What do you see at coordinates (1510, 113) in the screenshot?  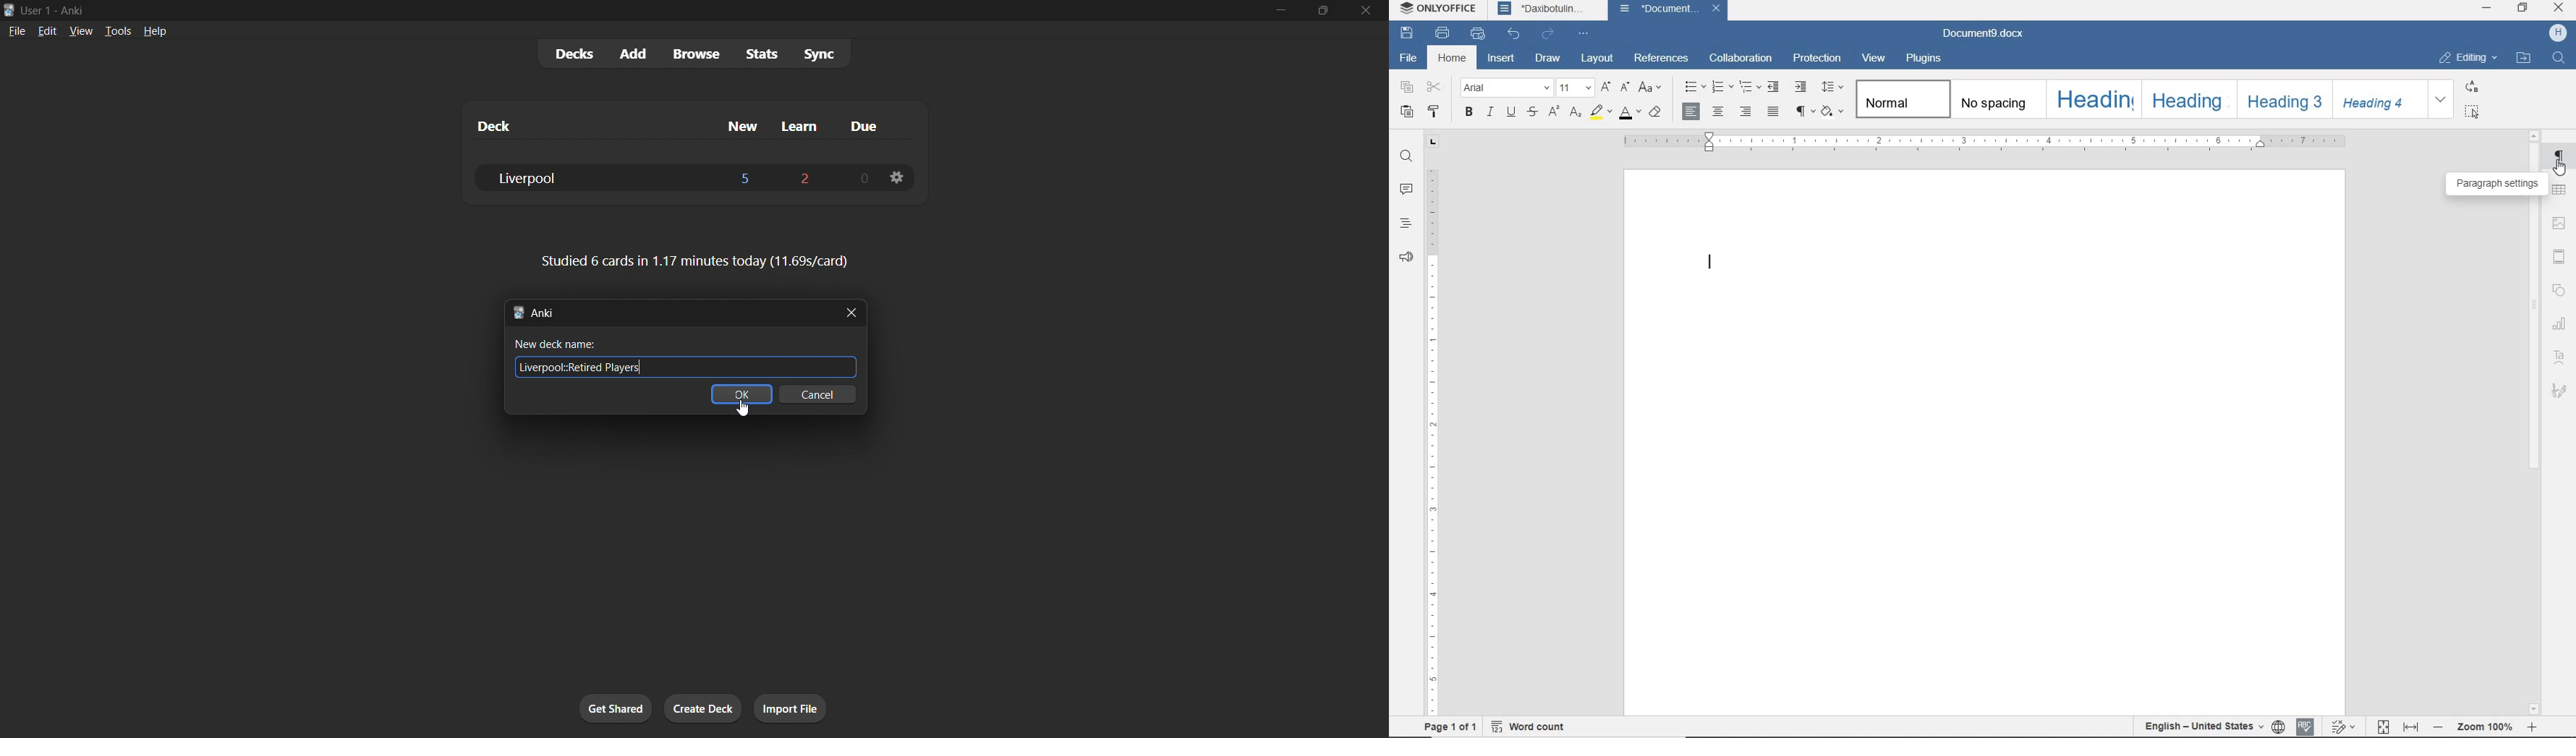 I see `underline` at bounding box center [1510, 113].